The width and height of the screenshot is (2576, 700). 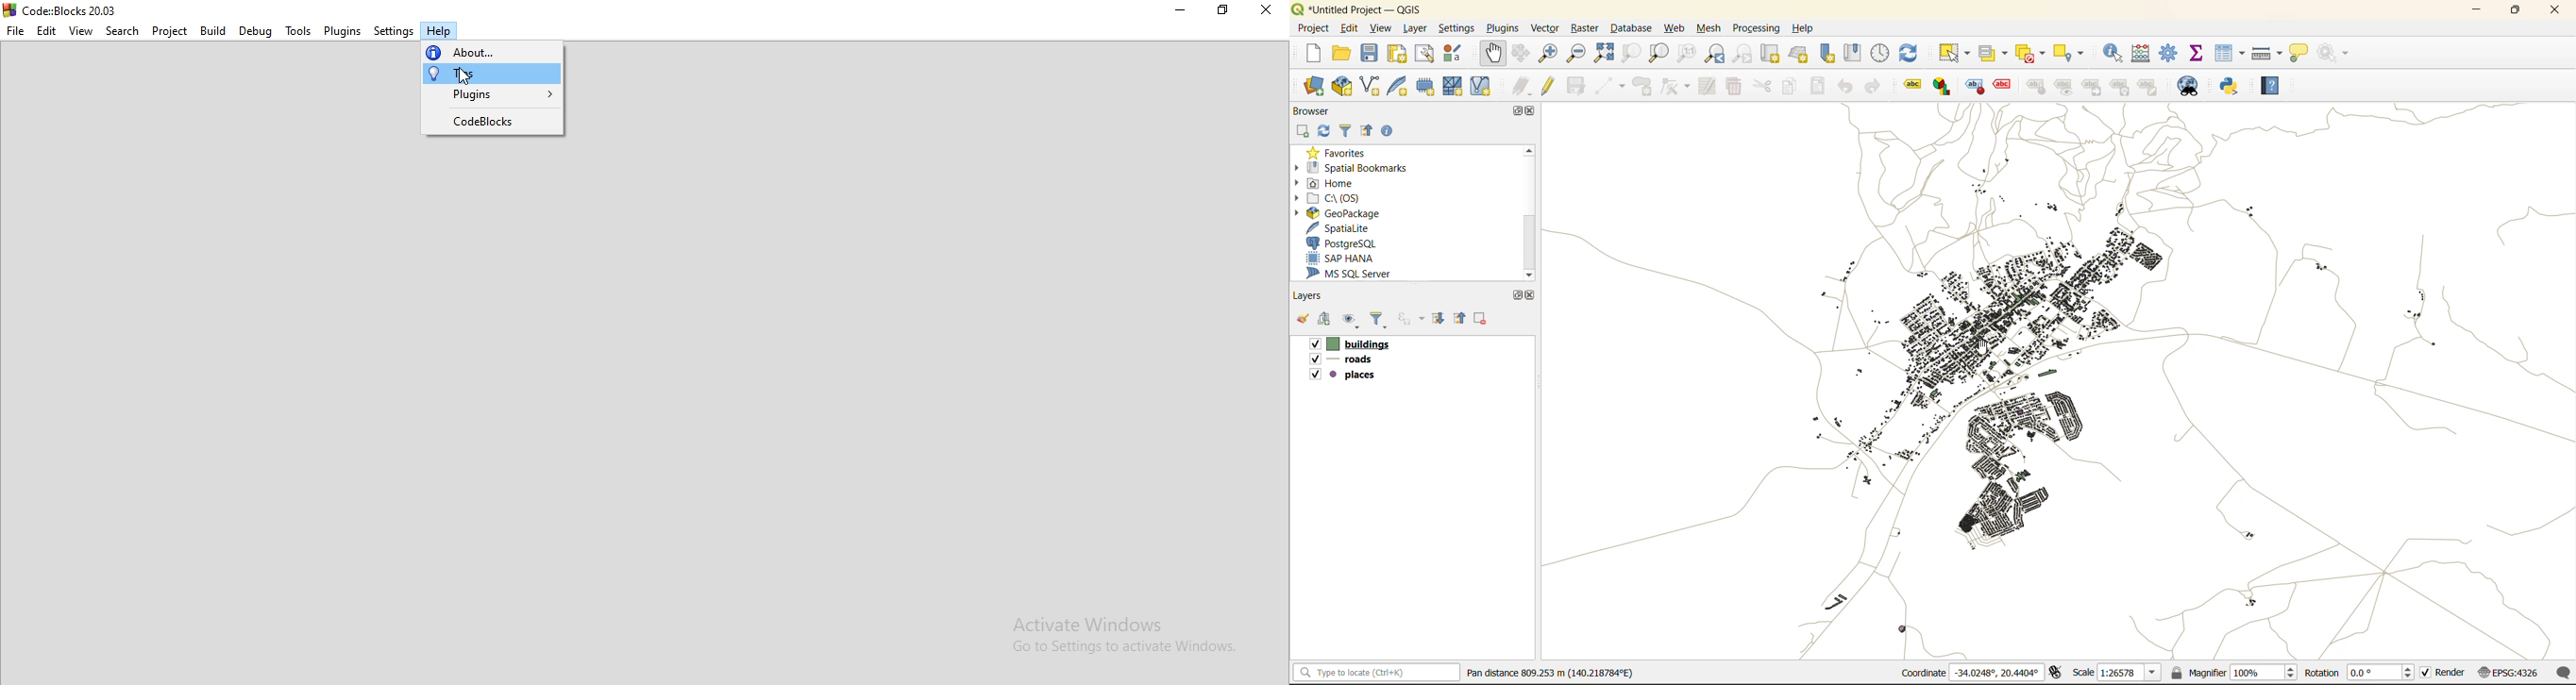 I want to click on c\:os, so click(x=1337, y=198).